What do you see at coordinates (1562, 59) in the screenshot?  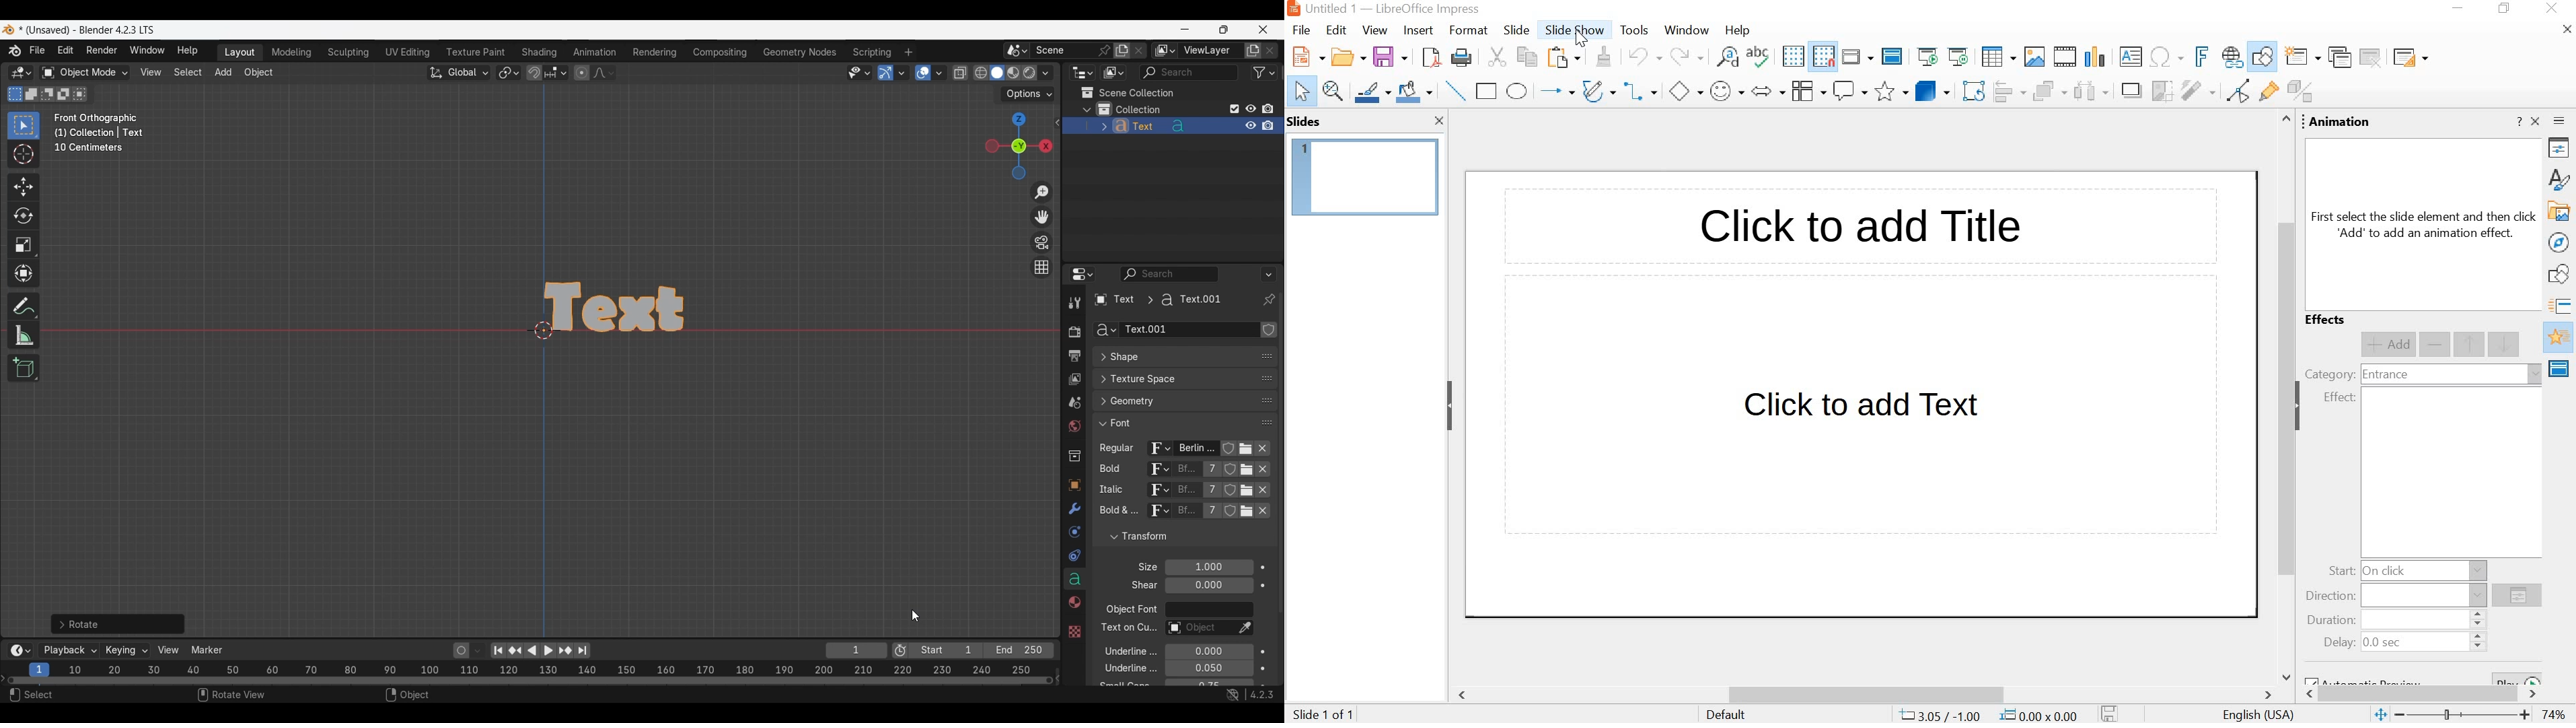 I see `paste` at bounding box center [1562, 59].